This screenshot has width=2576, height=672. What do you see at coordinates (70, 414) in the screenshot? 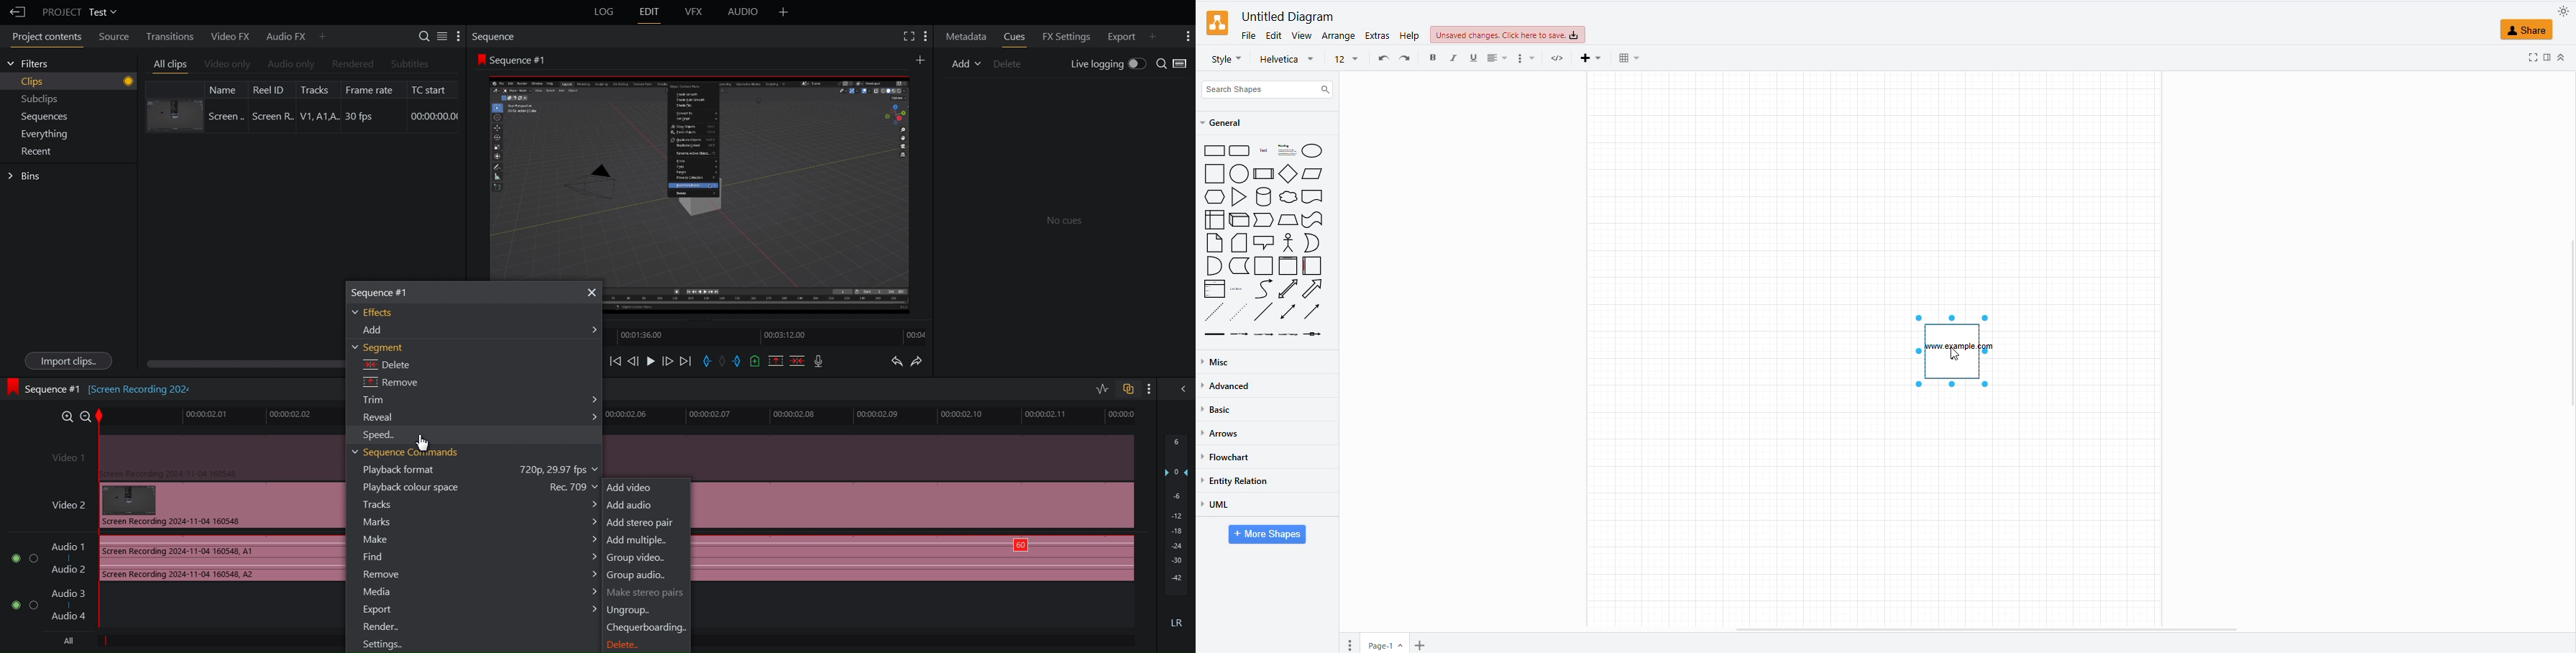
I see `Zoom` at bounding box center [70, 414].